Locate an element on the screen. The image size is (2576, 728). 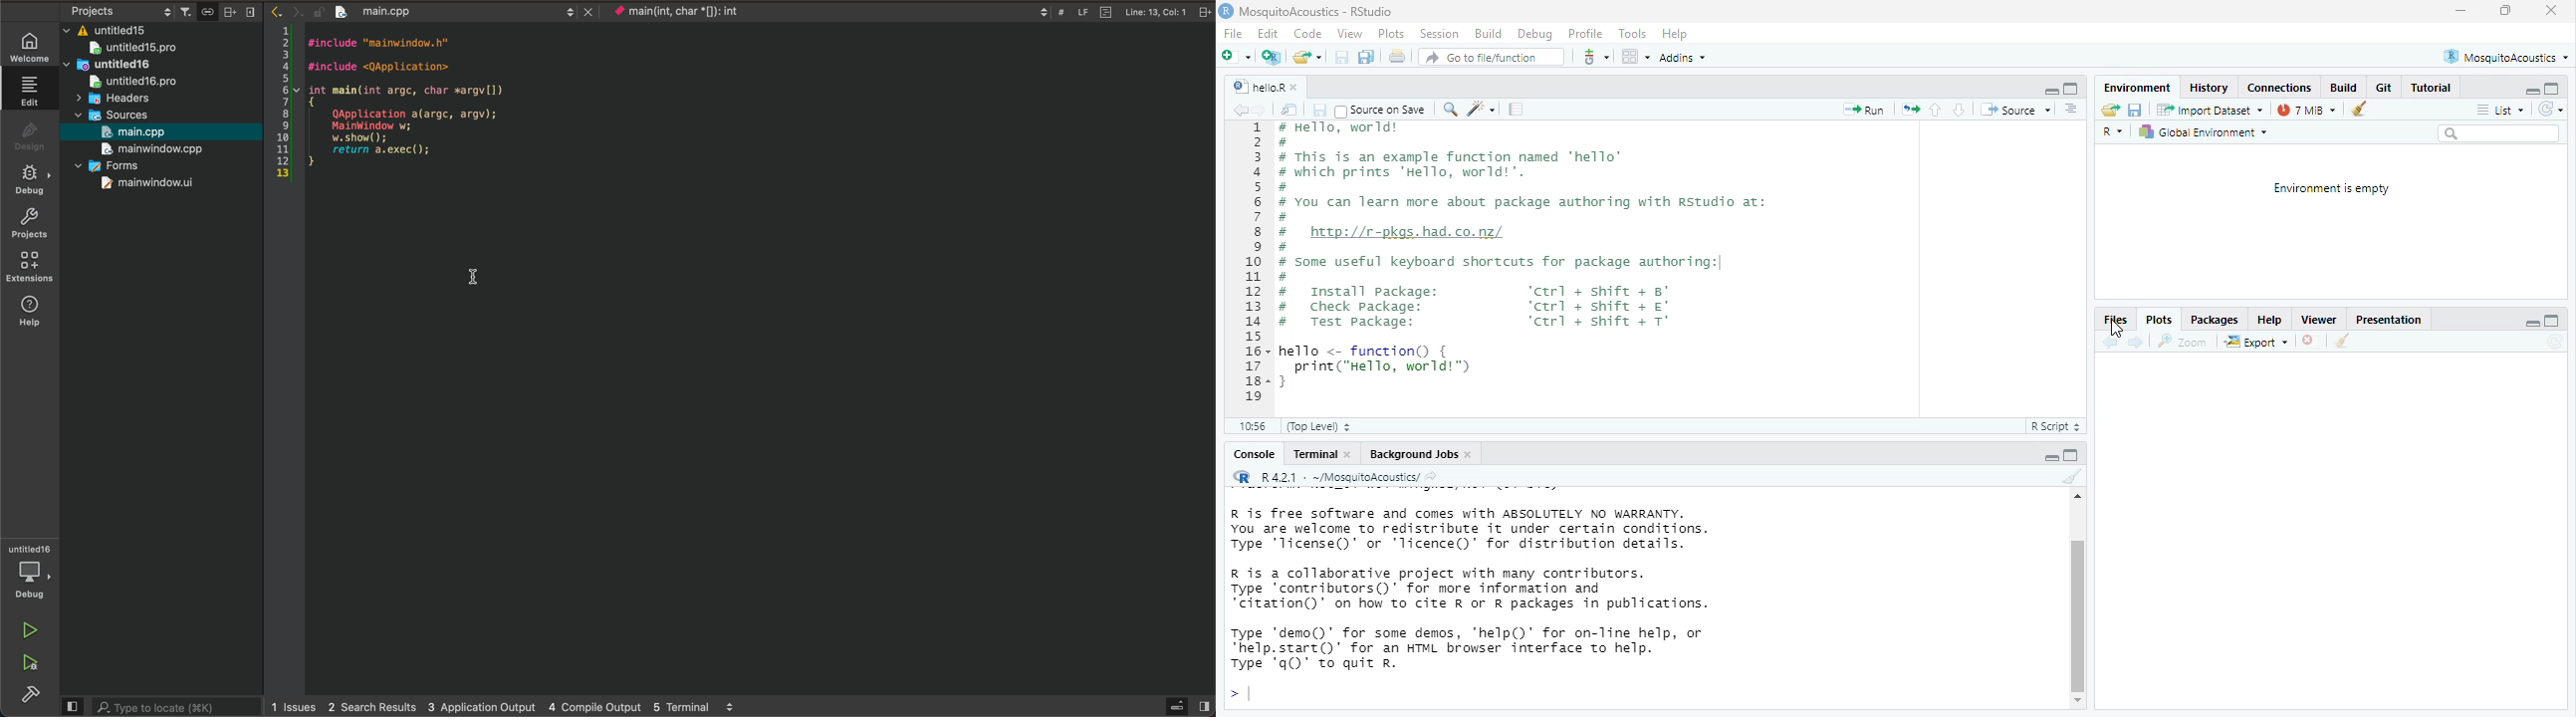
+
2
3
4
5
6
7
8
9

10
11
12
13
14
15
16
17
18
19 is located at coordinates (1250, 267).